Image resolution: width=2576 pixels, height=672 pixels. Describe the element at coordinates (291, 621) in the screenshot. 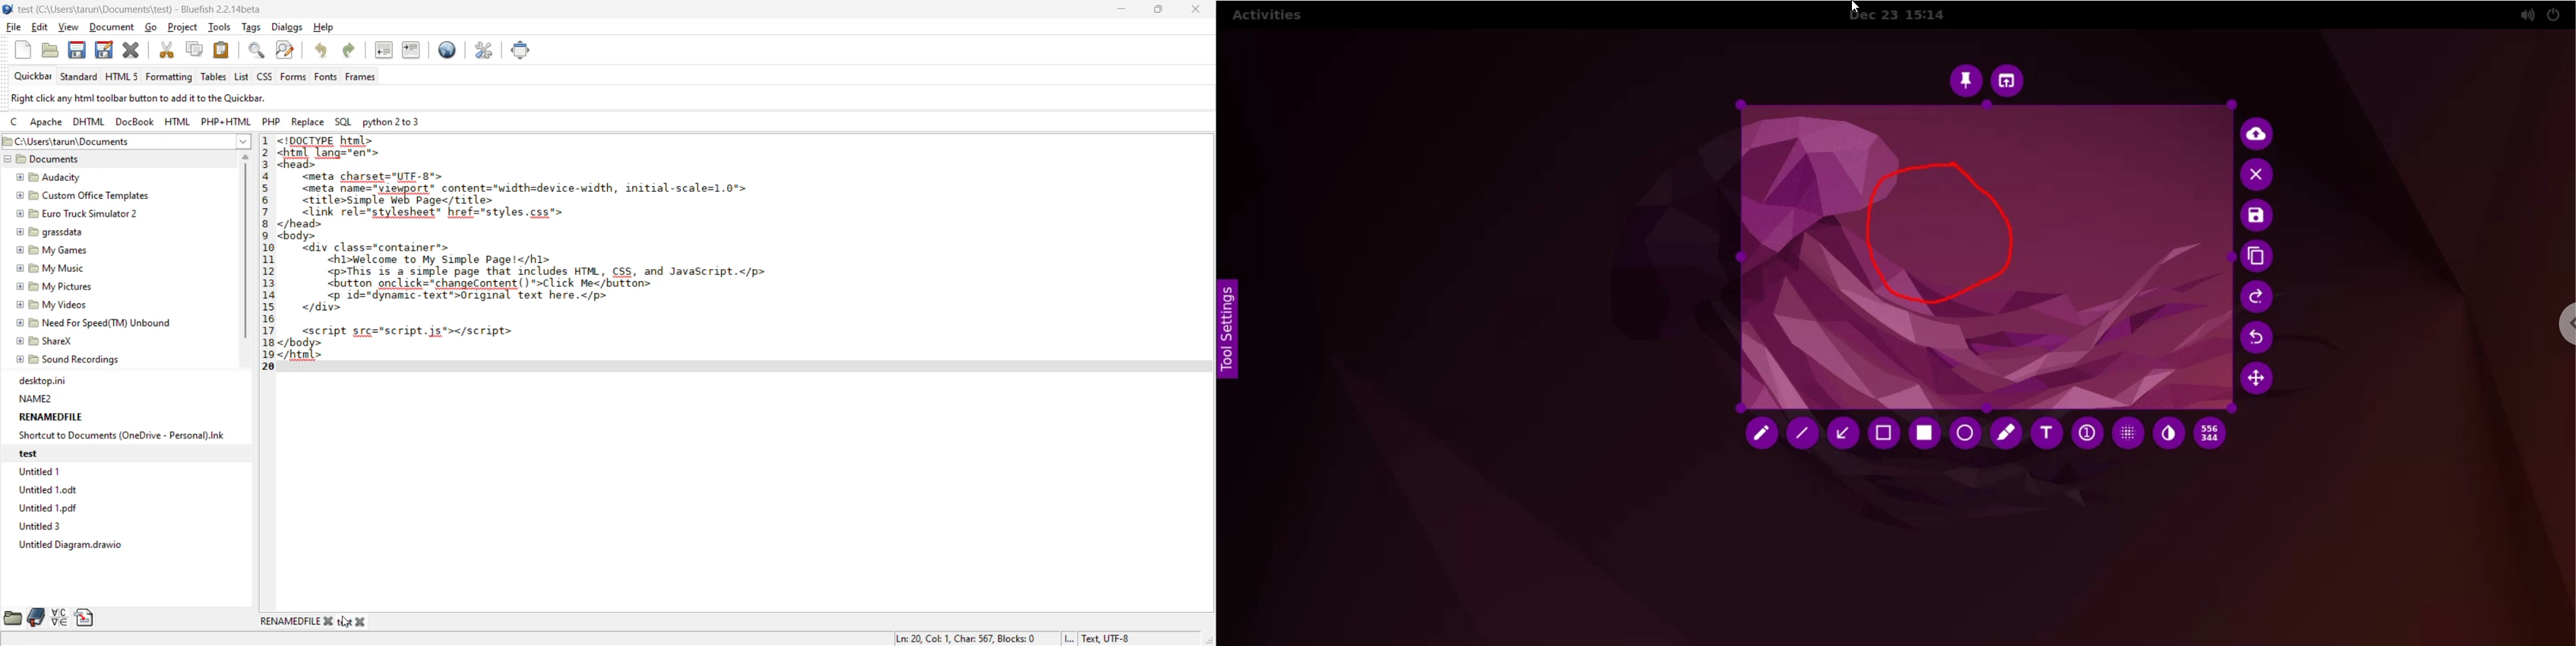

I see `renamedfile` at that location.